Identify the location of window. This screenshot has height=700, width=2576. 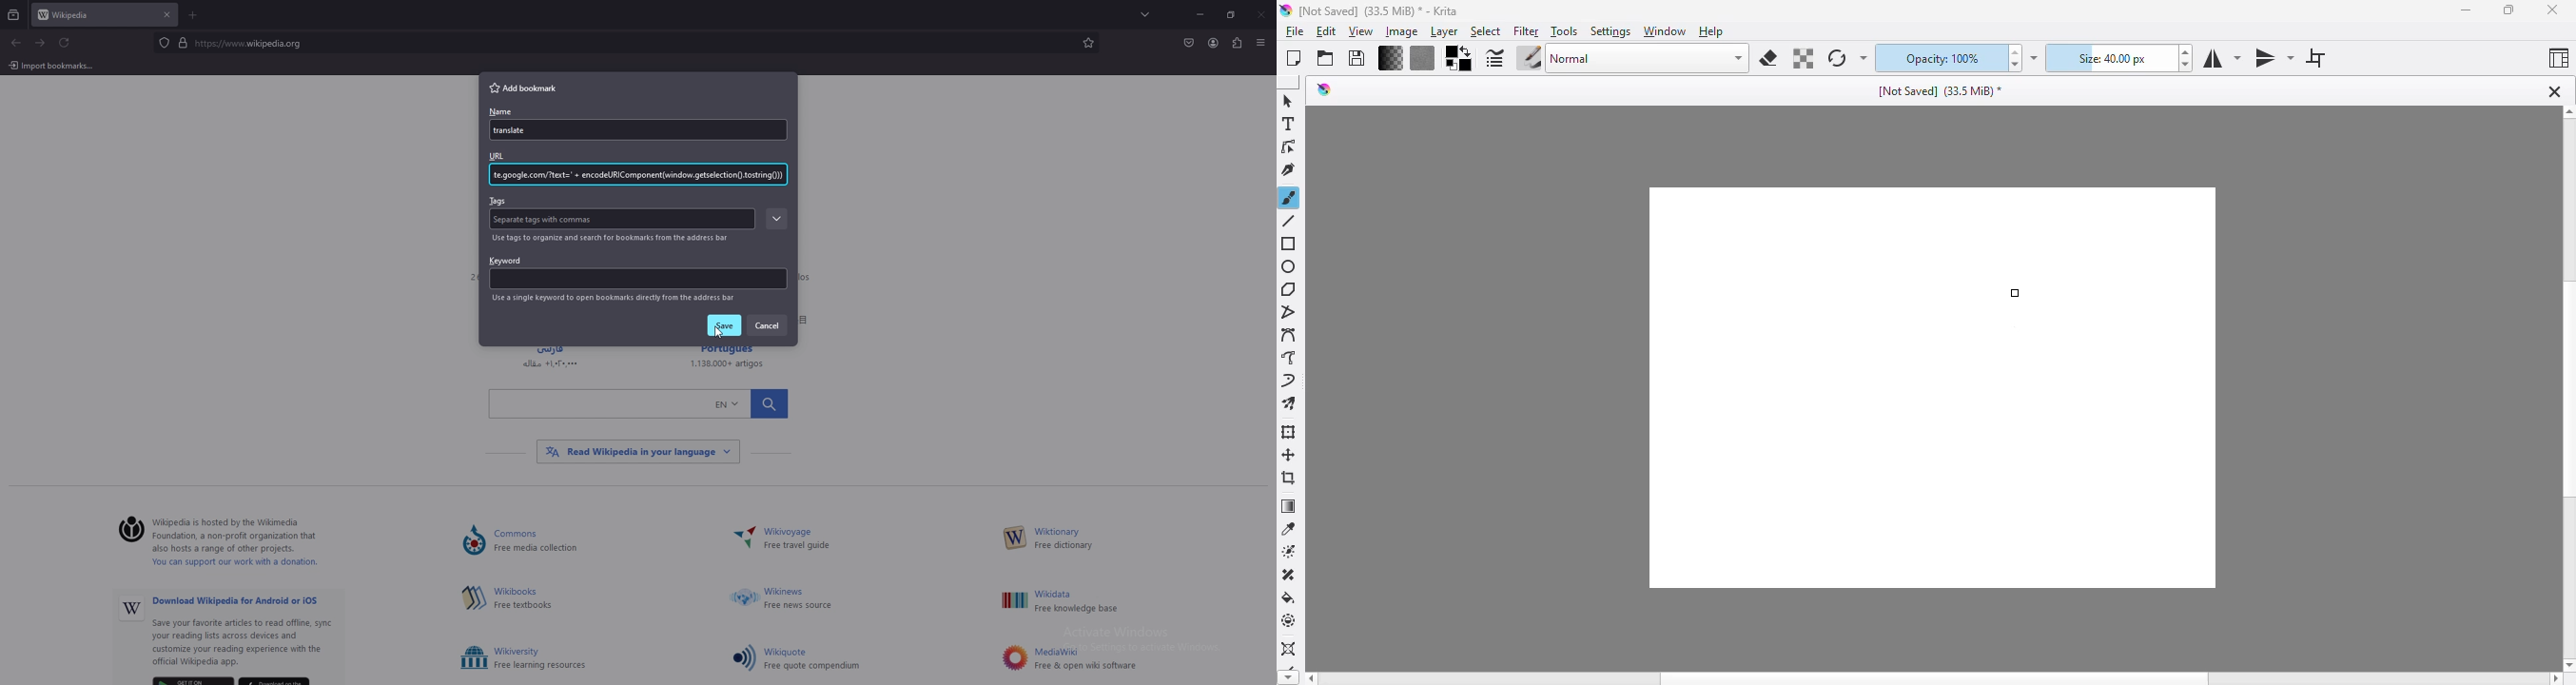
(1666, 31).